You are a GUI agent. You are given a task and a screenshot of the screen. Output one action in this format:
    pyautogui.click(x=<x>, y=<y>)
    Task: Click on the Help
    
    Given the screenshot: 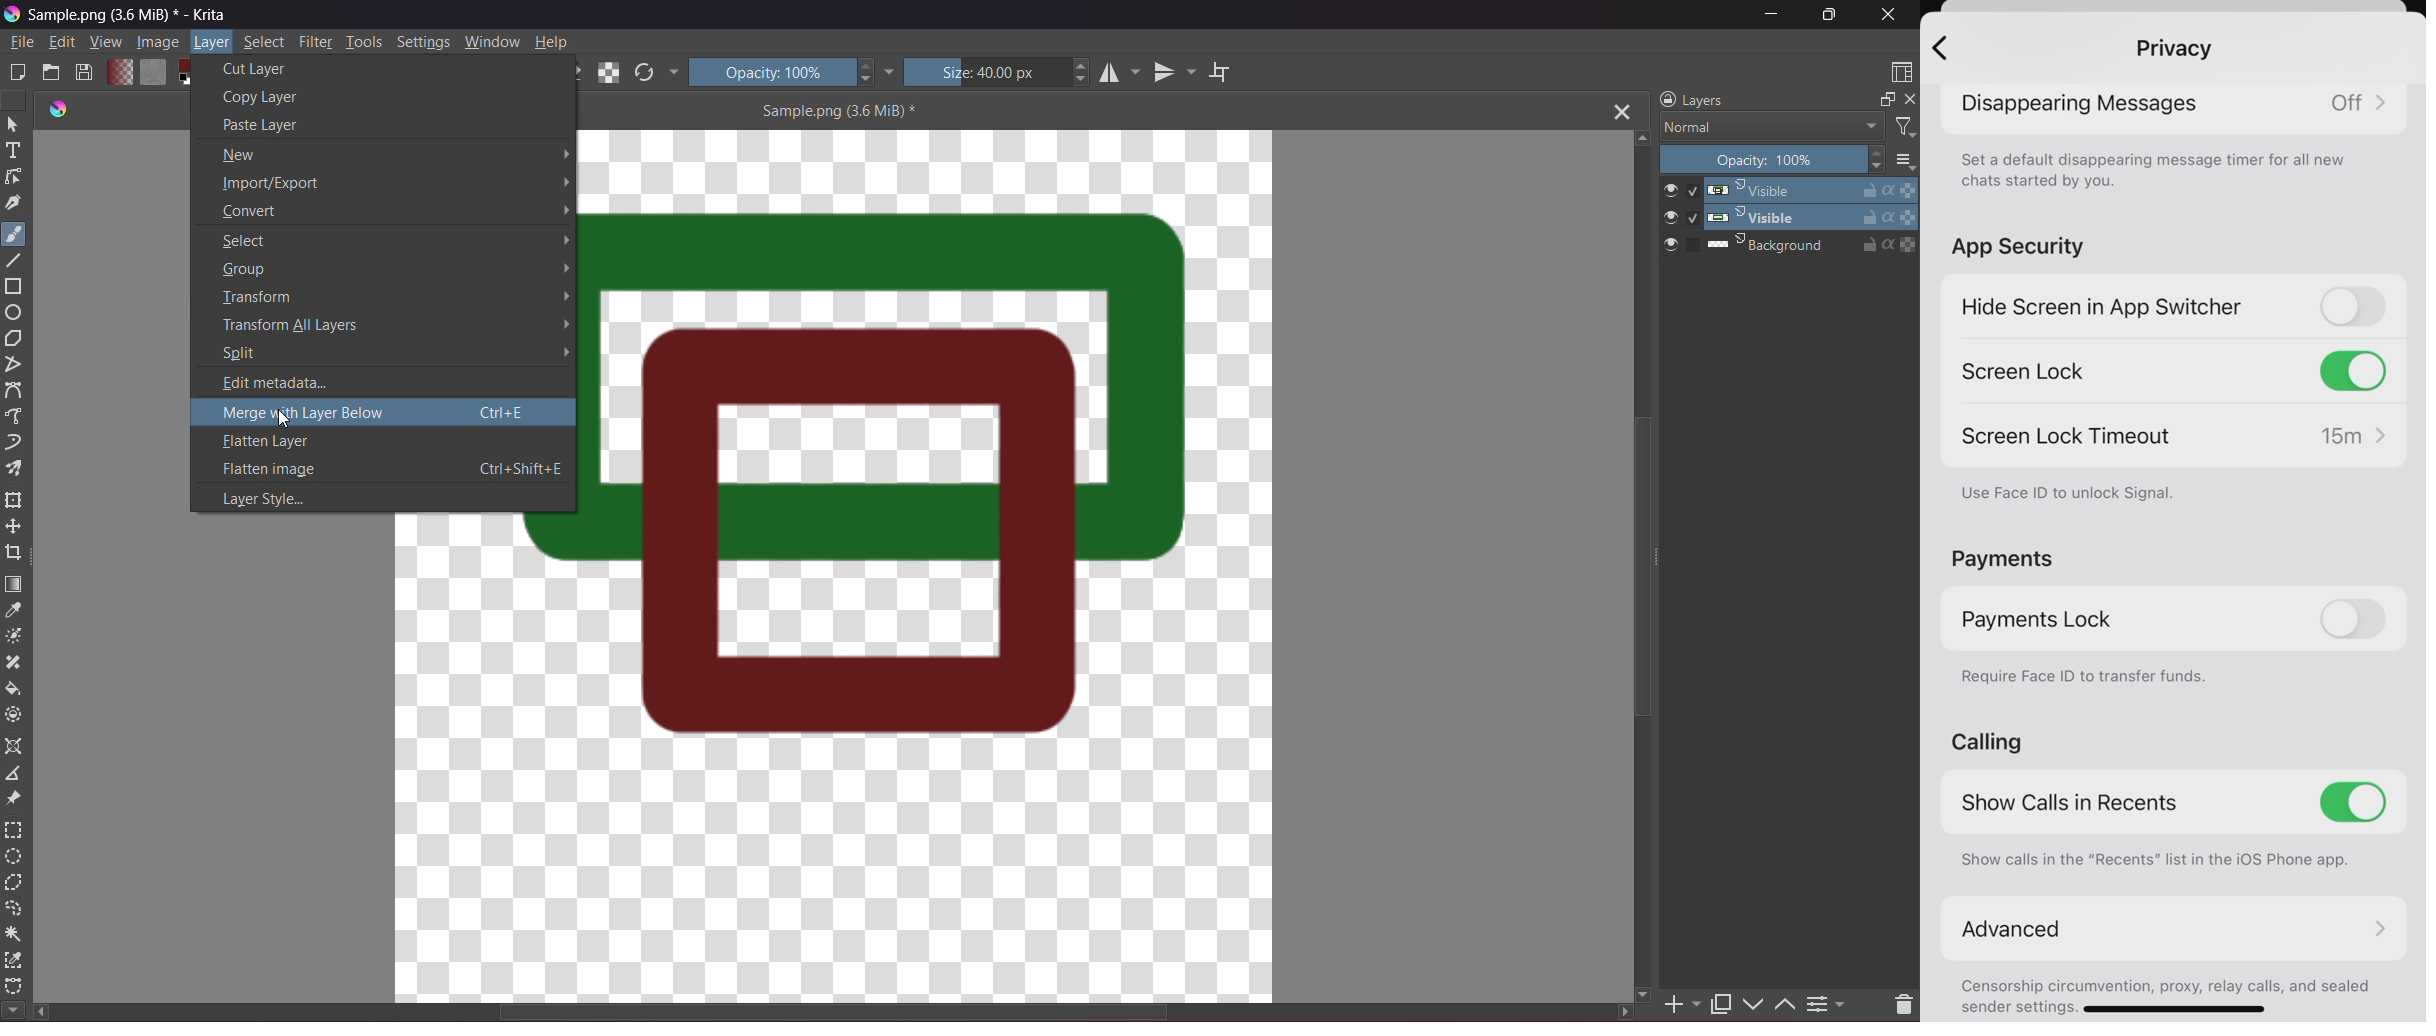 What is the action you would take?
    pyautogui.click(x=554, y=41)
    